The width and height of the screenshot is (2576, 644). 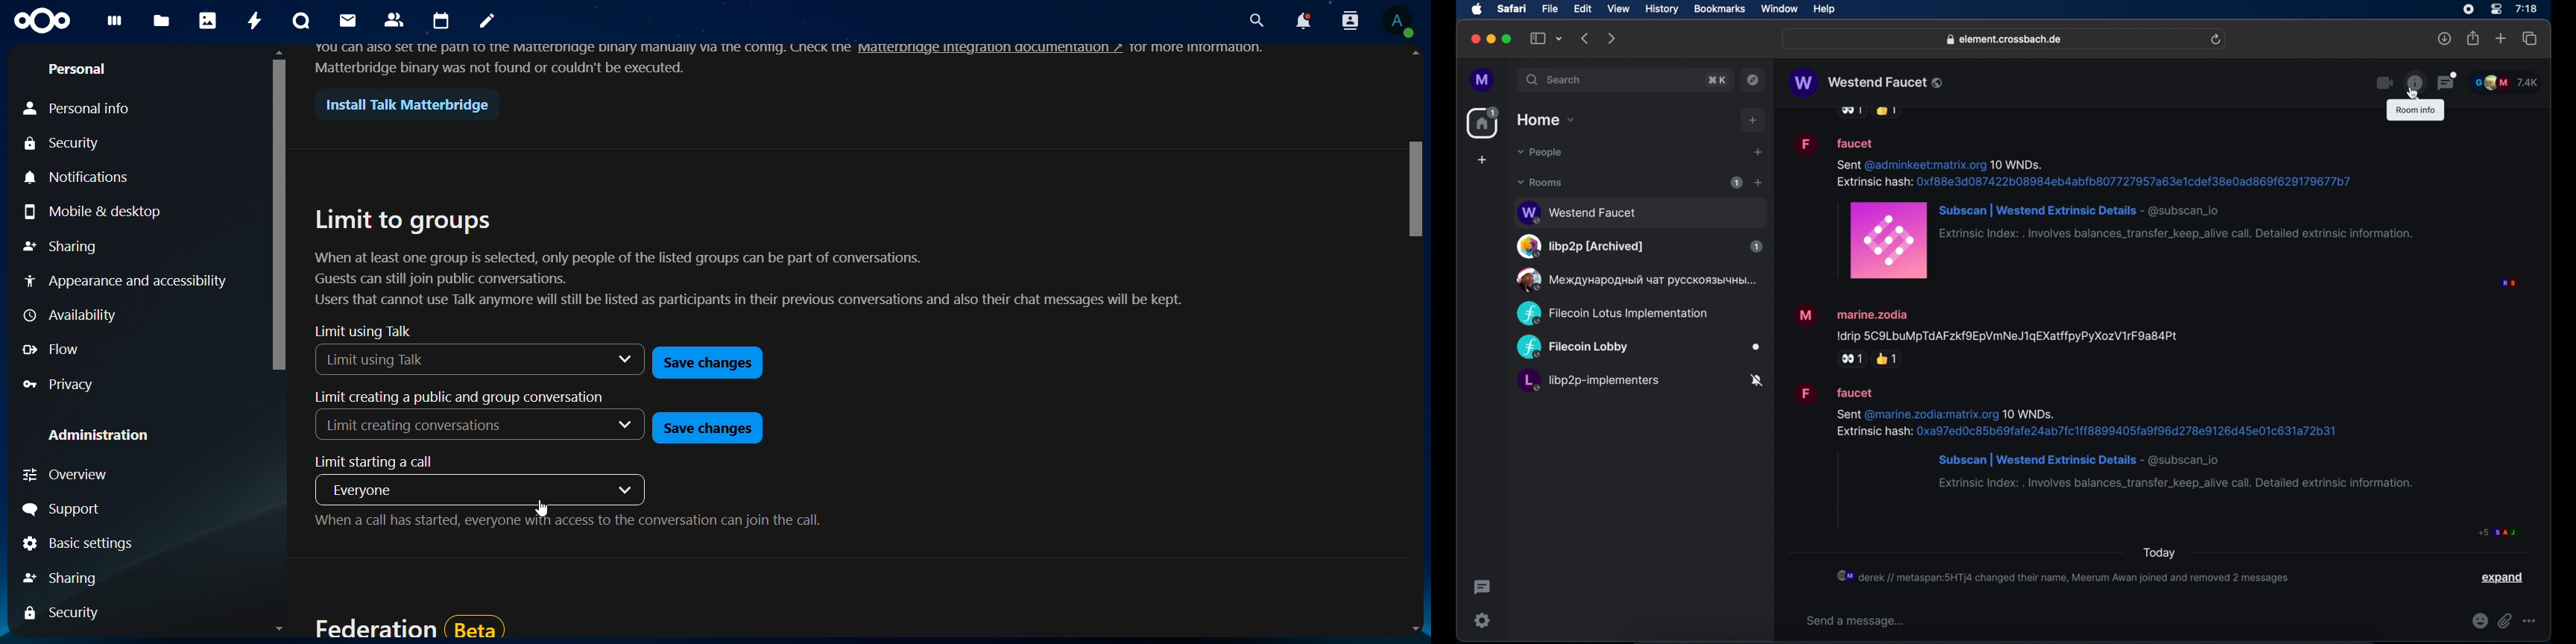 I want to click on vertical scroll bar, so click(x=1409, y=188).